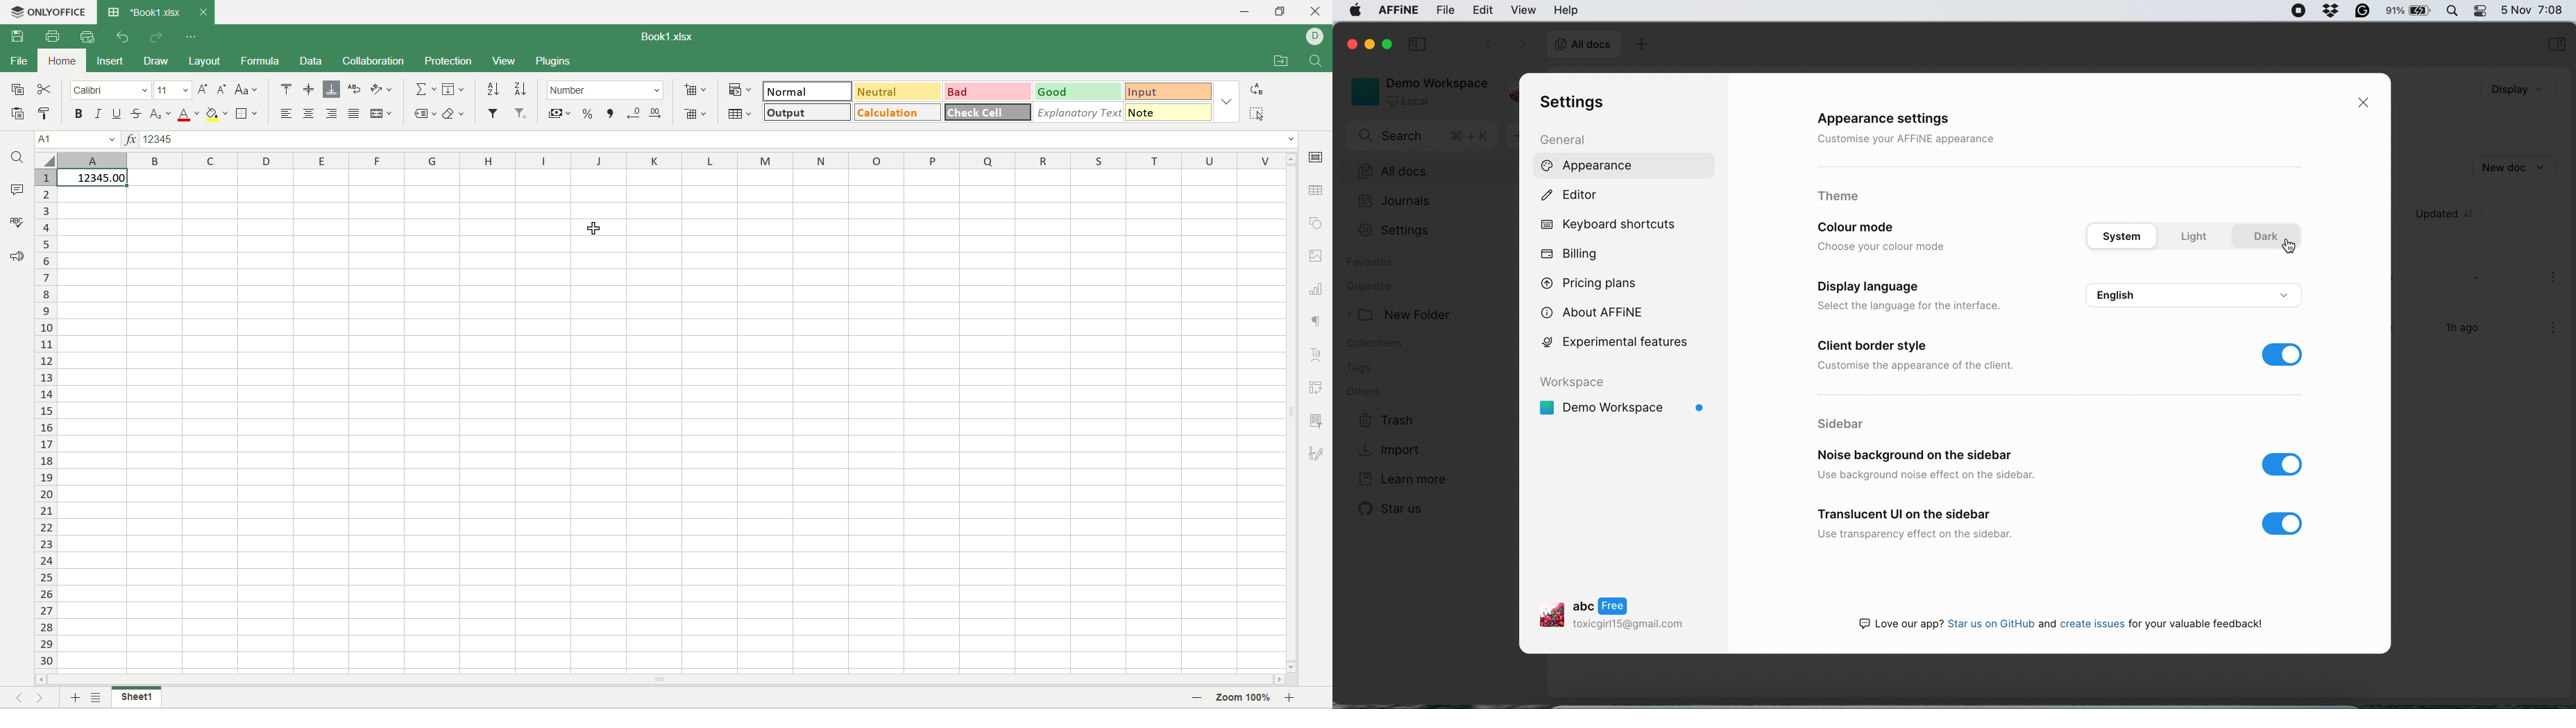  What do you see at coordinates (247, 114) in the screenshot?
I see `border` at bounding box center [247, 114].